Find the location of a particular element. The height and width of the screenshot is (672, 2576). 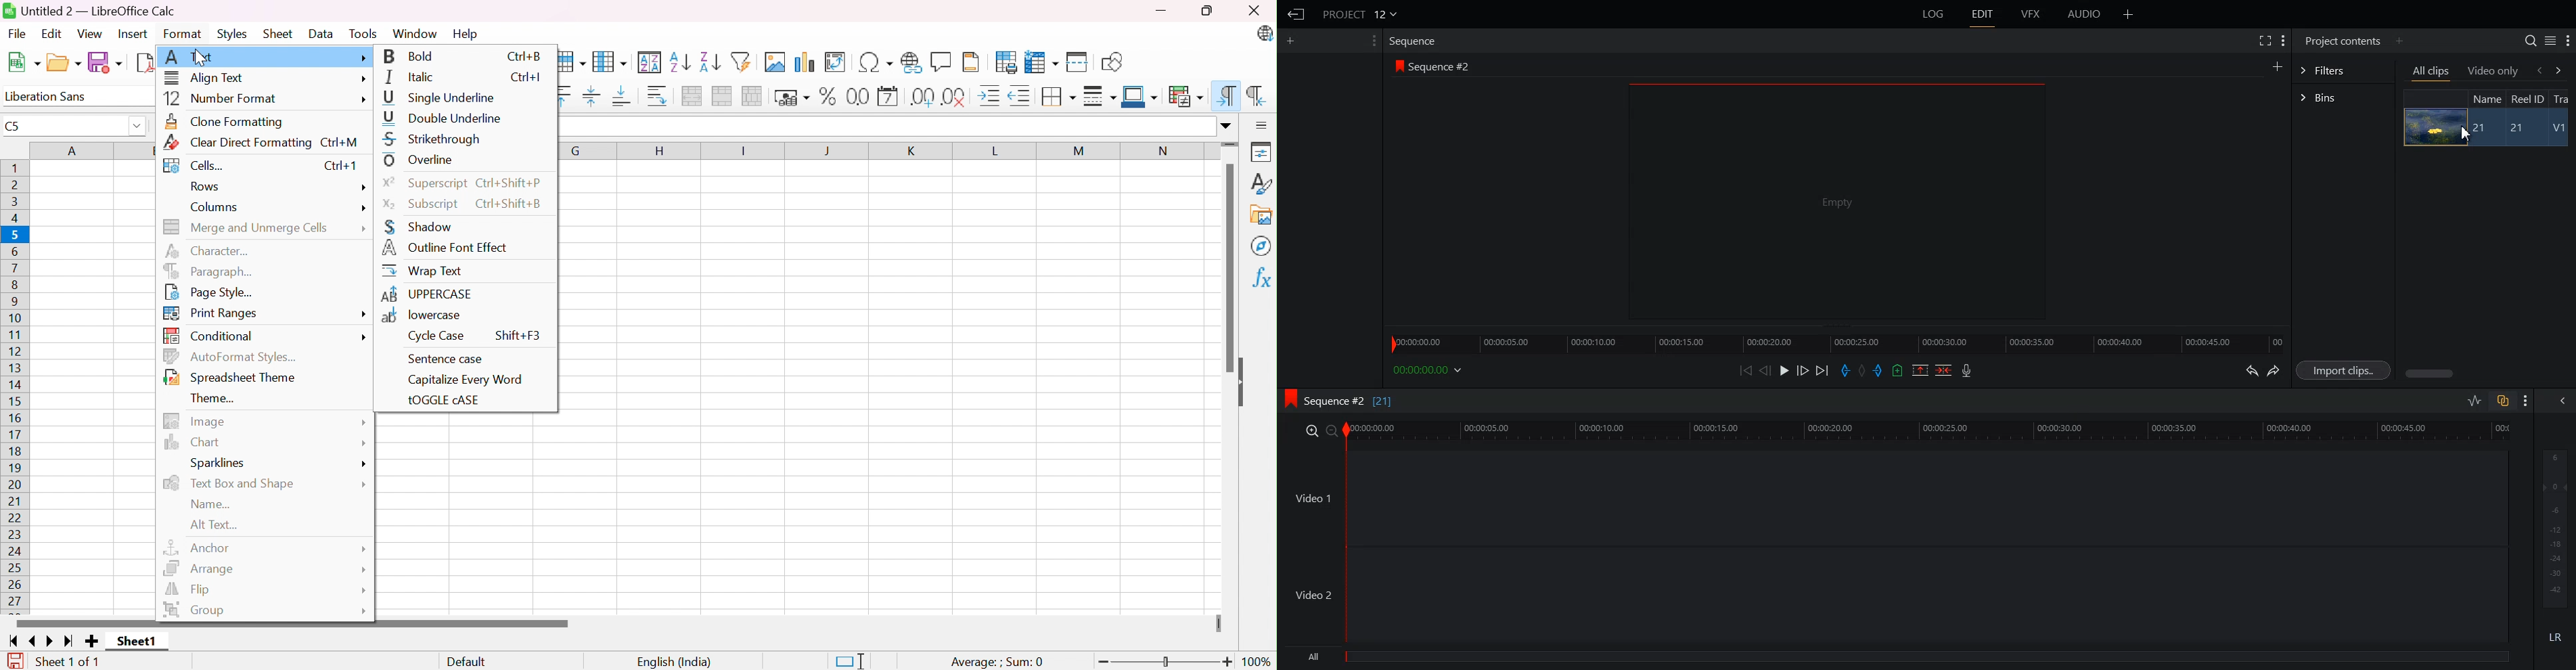

UPPERCASE is located at coordinates (427, 293).